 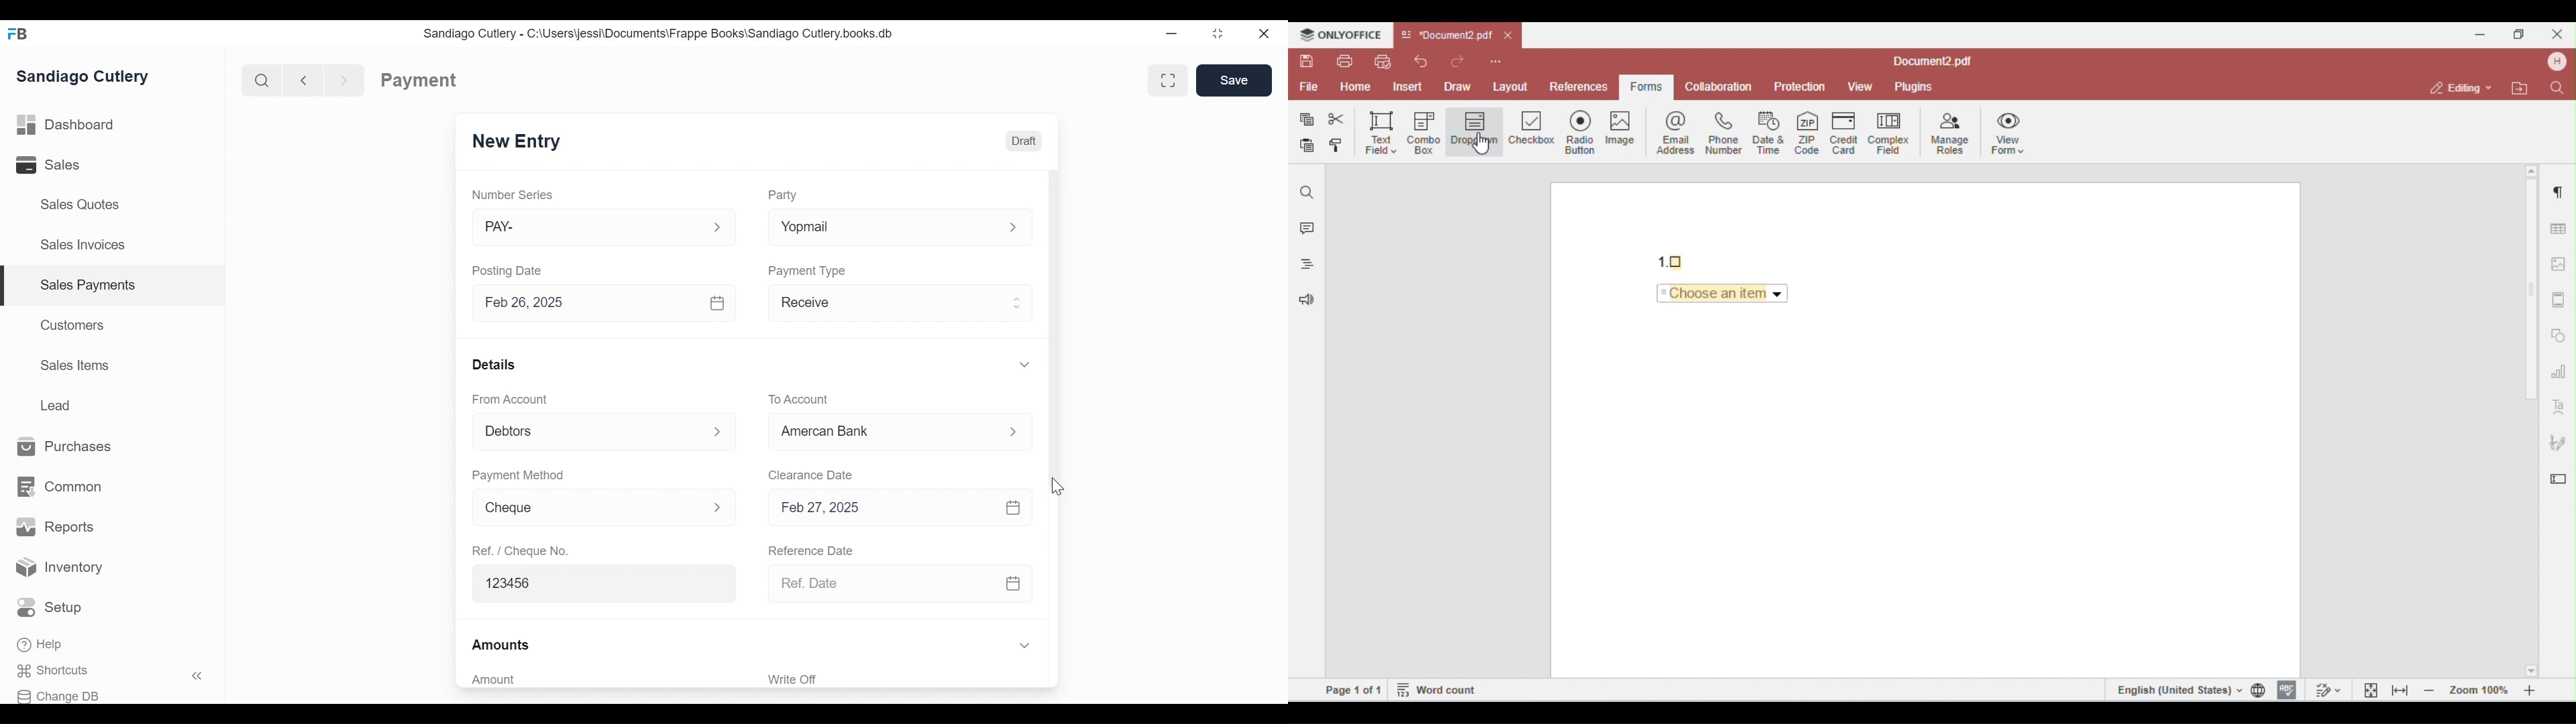 I want to click on Inventory, so click(x=60, y=568).